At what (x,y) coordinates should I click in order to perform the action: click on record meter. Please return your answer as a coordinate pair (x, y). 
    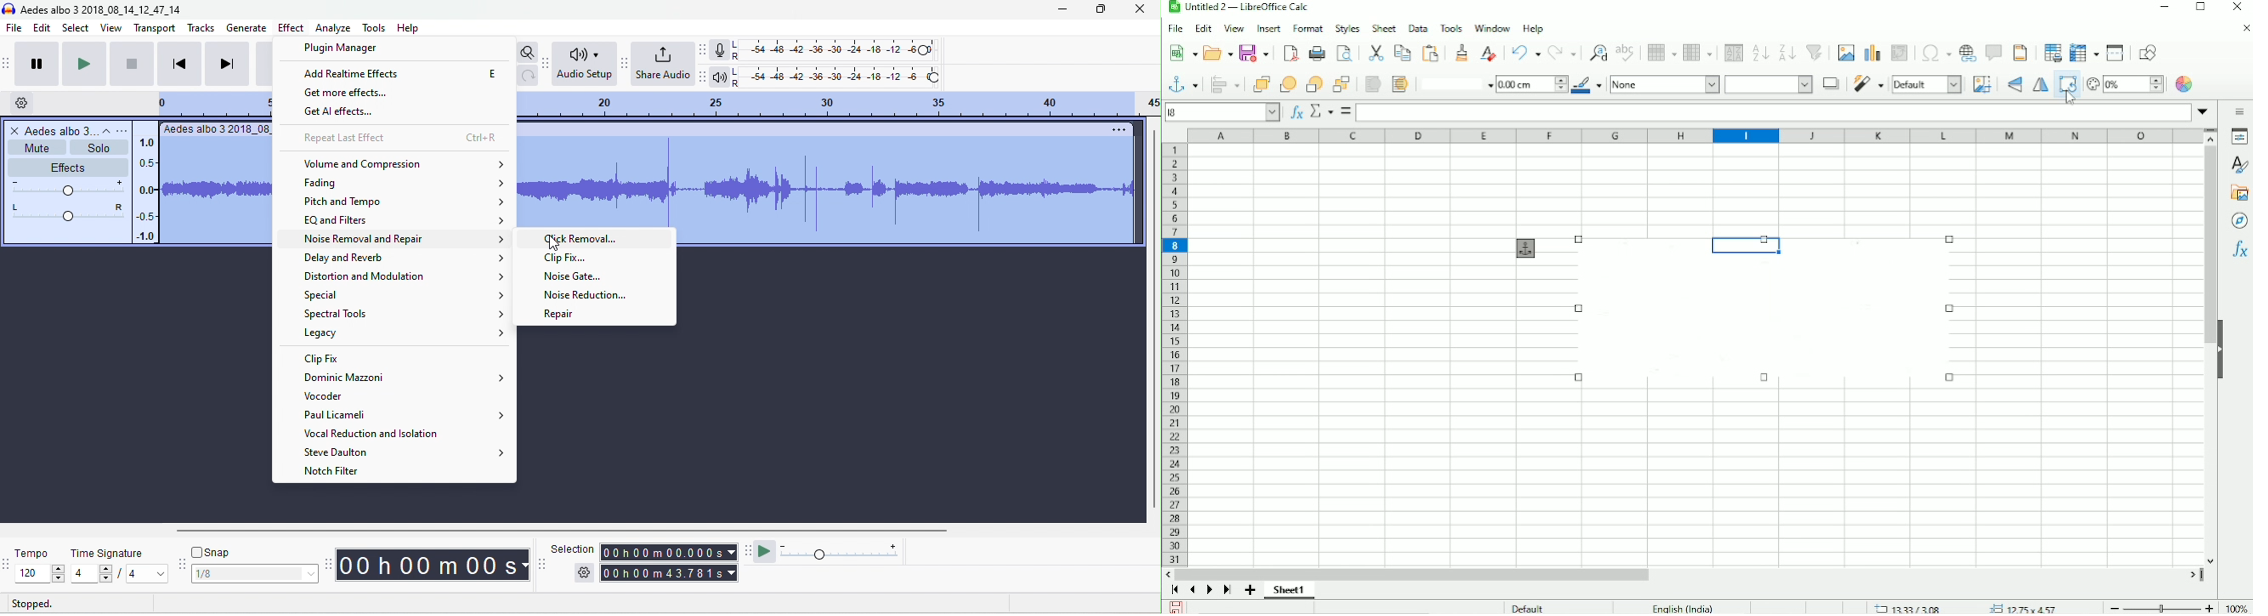
    Looking at the image, I should click on (719, 50).